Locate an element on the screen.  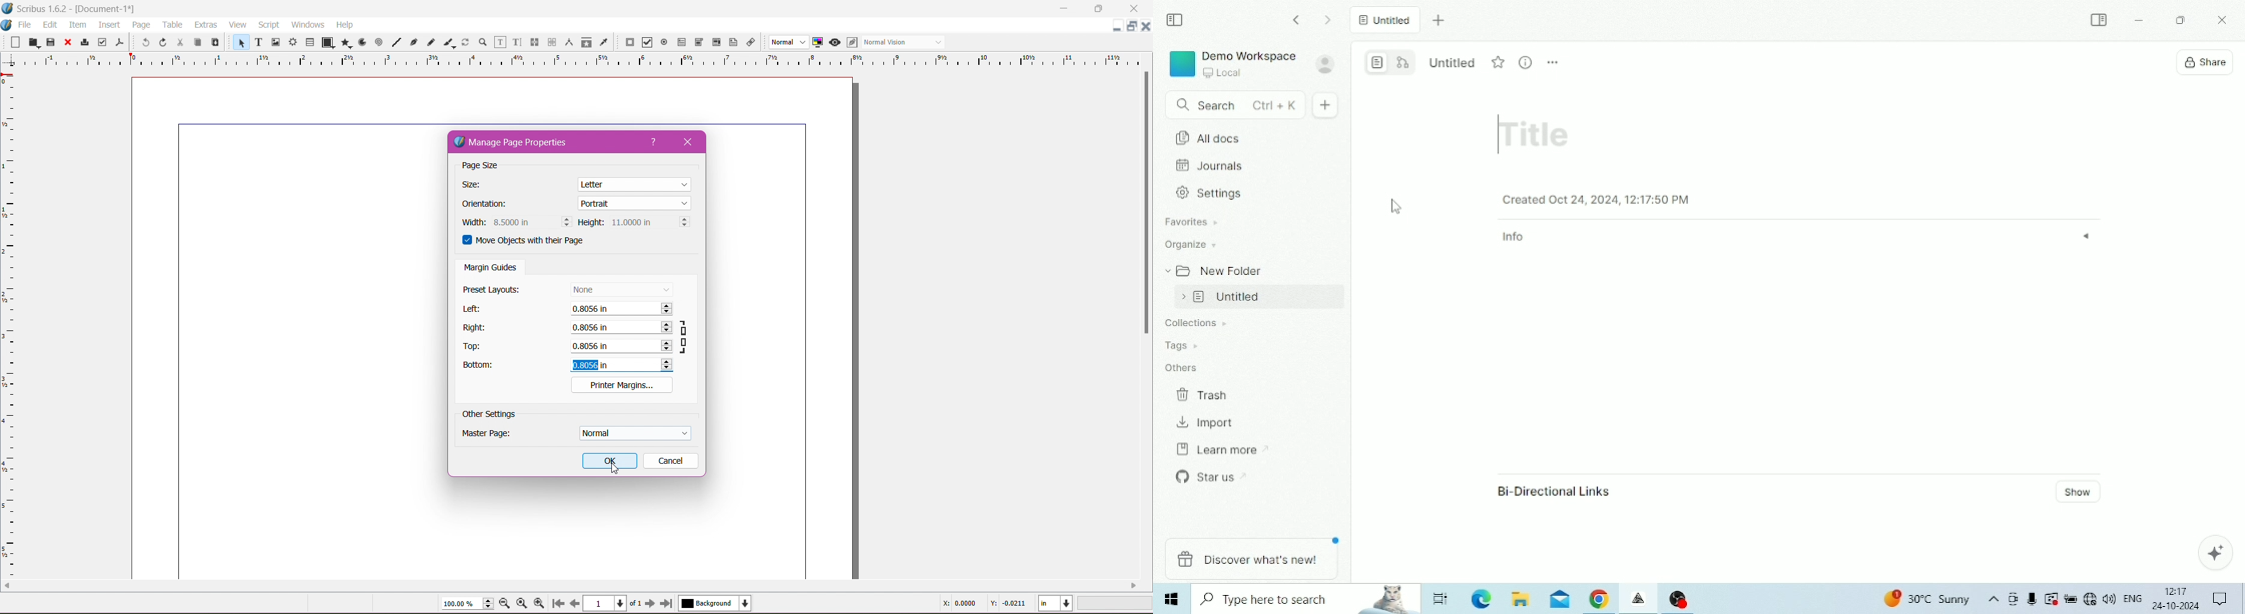
Top is located at coordinates (476, 347).